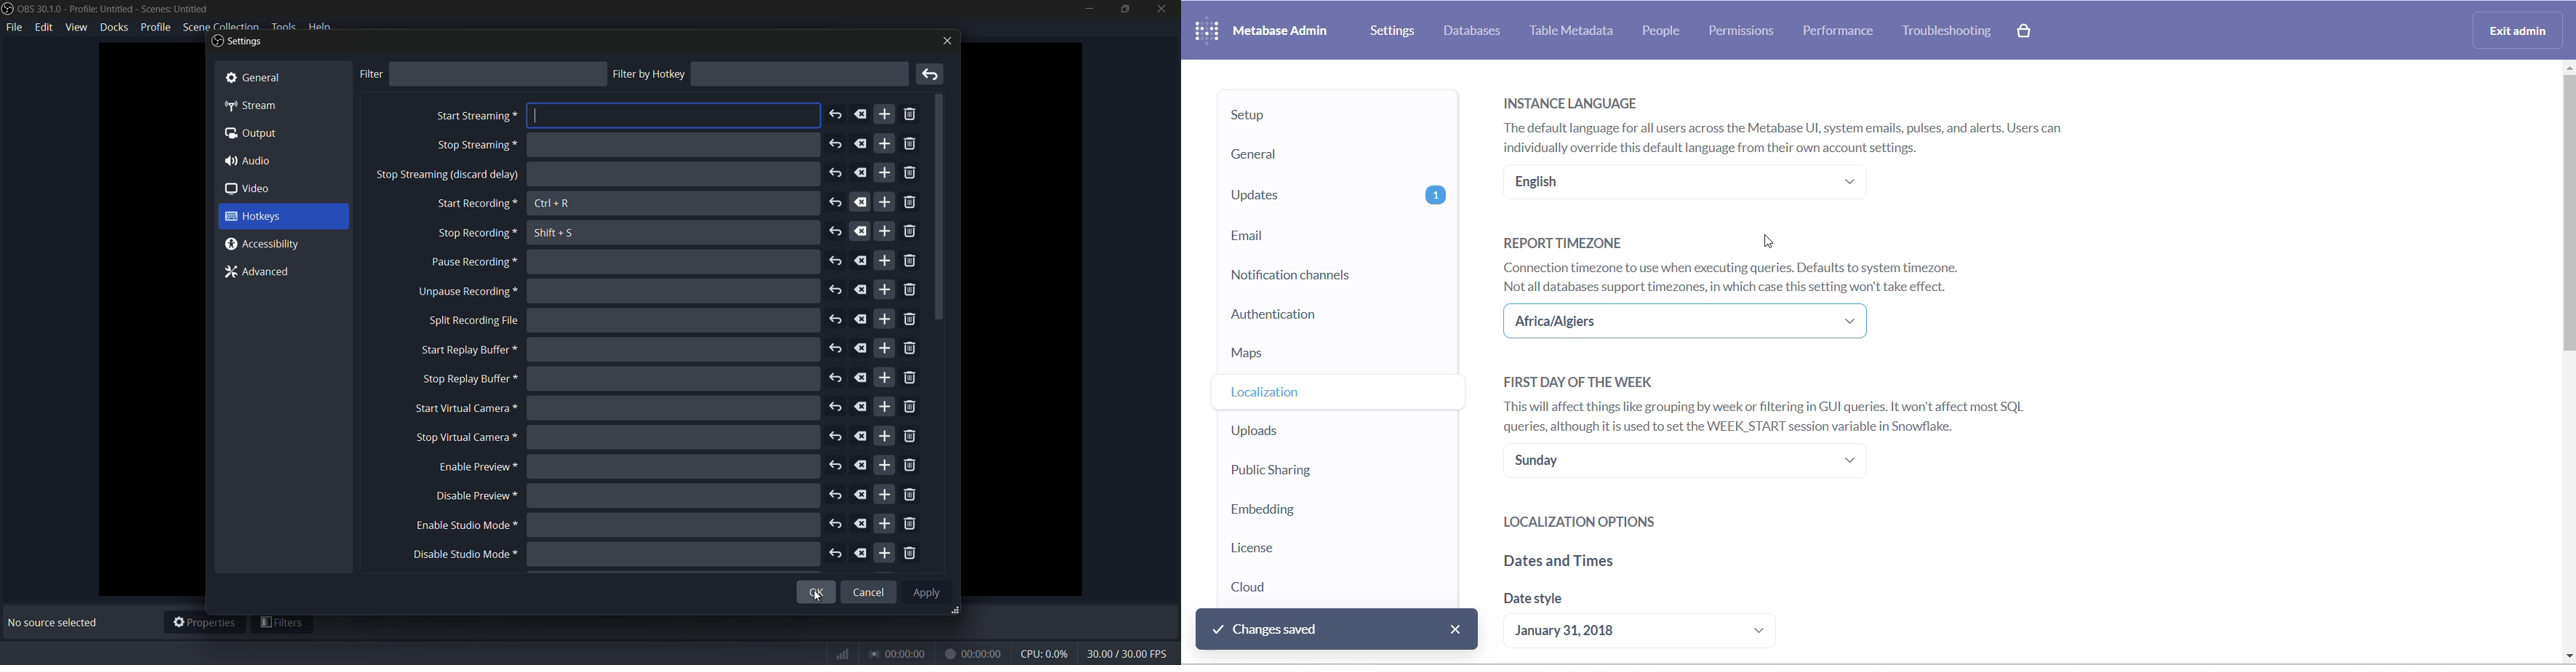 The width and height of the screenshot is (2576, 672). What do you see at coordinates (942, 209) in the screenshot?
I see `scroll down` at bounding box center [942, 209].